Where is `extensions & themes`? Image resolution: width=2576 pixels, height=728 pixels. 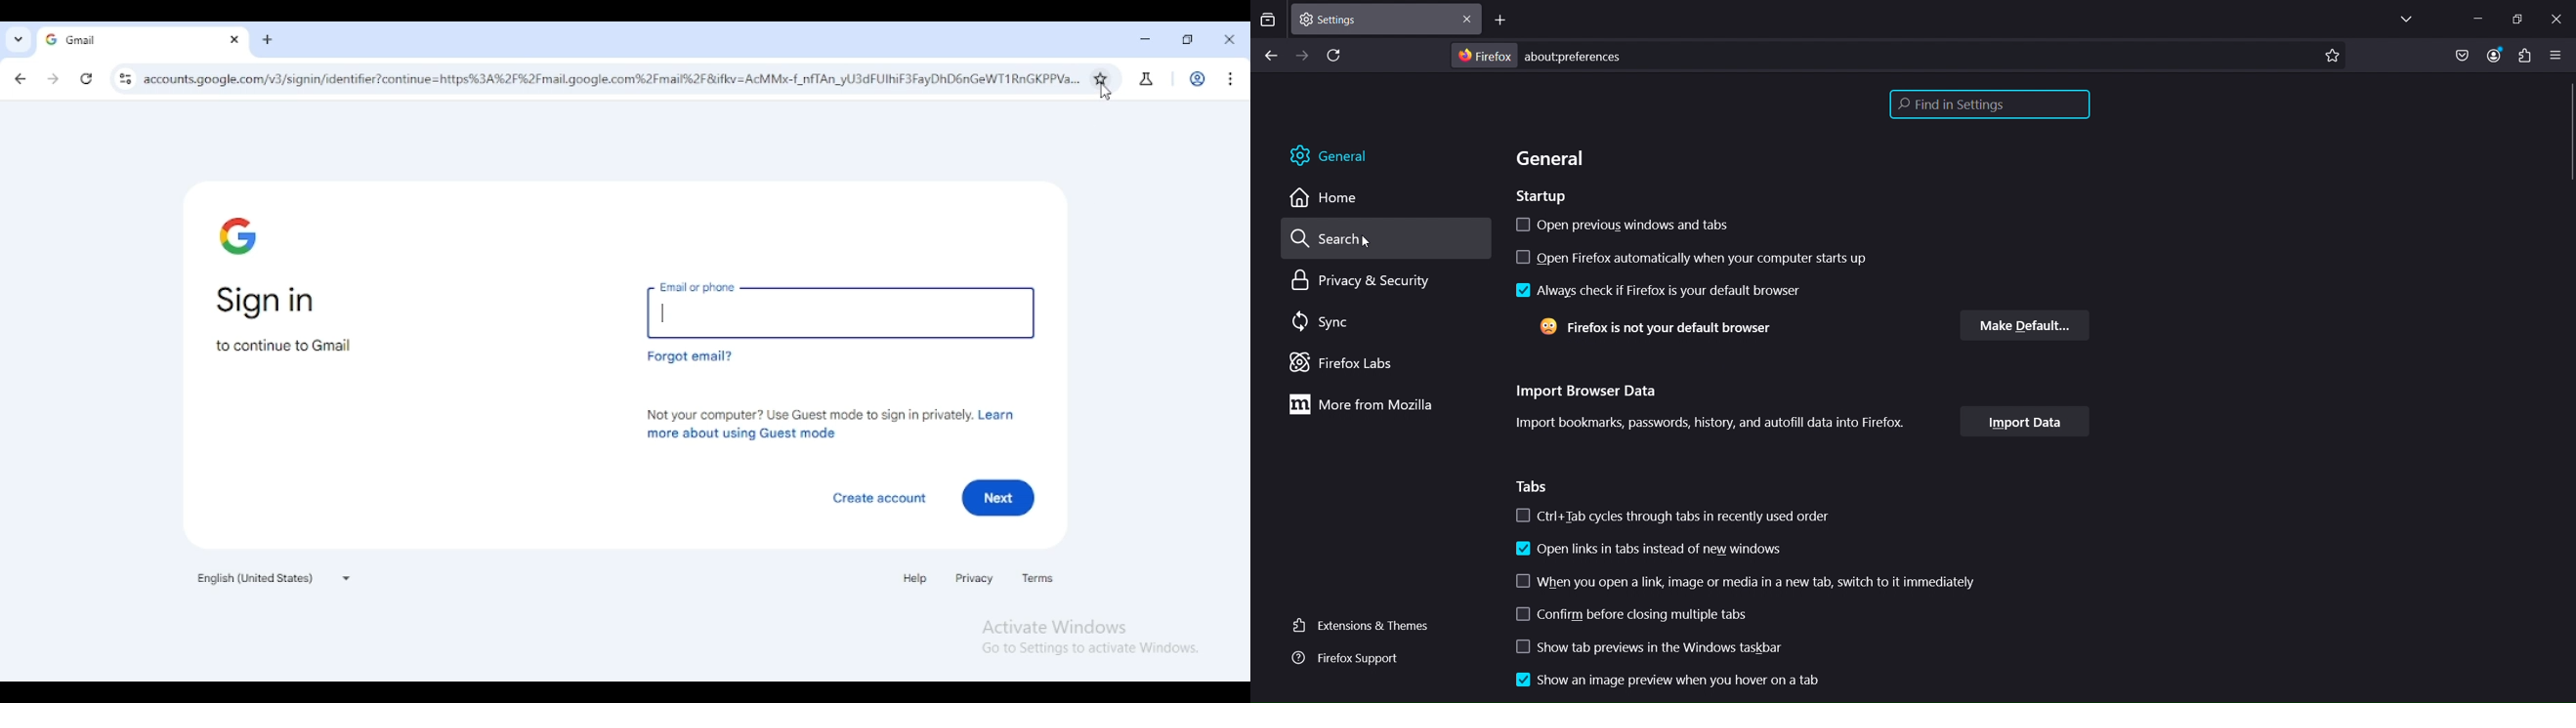 extensions & themes is located at coordinates (1364, 626).